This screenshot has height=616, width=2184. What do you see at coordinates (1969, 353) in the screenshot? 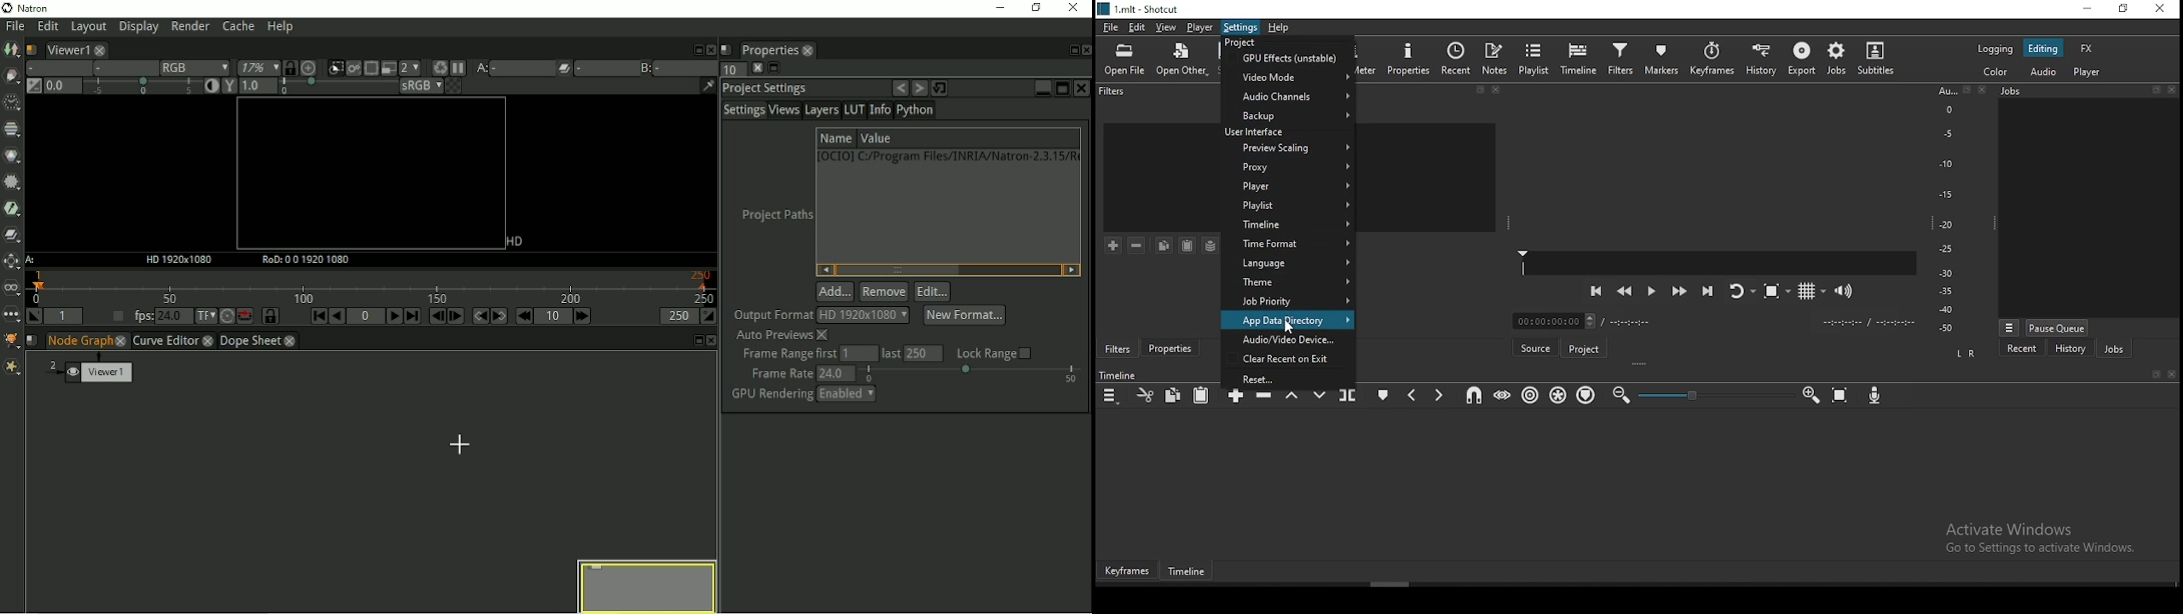
I see `Left and Right` at bounding box center [1969, 353].